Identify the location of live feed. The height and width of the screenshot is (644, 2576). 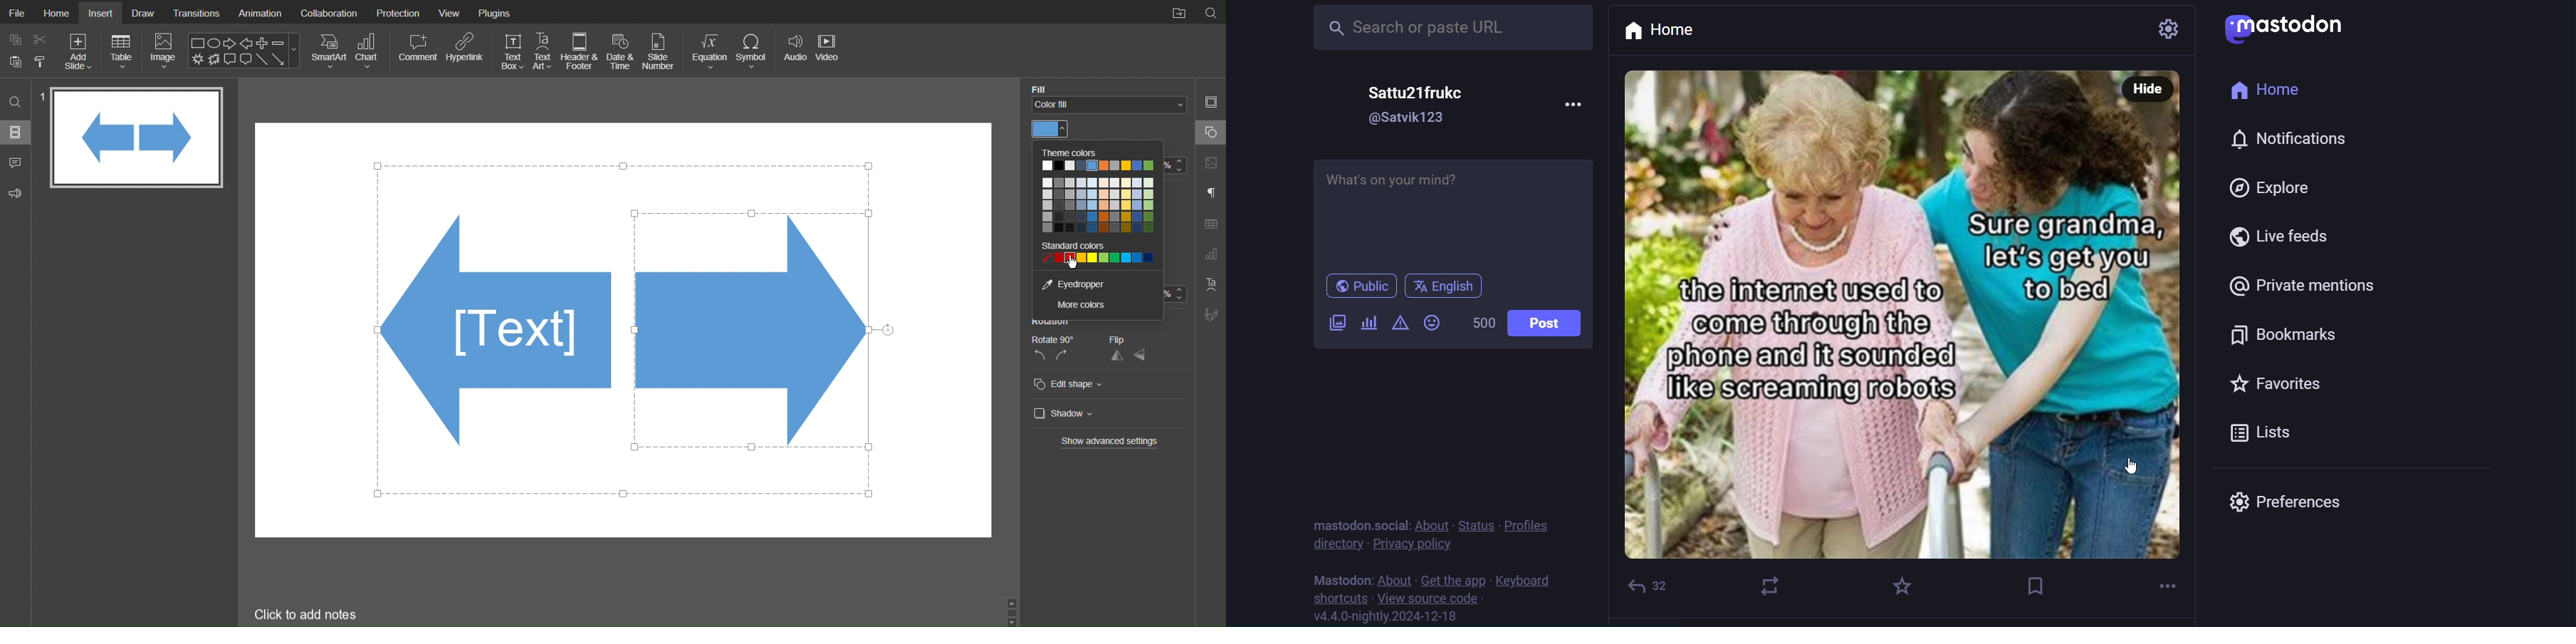
(2290, 234).